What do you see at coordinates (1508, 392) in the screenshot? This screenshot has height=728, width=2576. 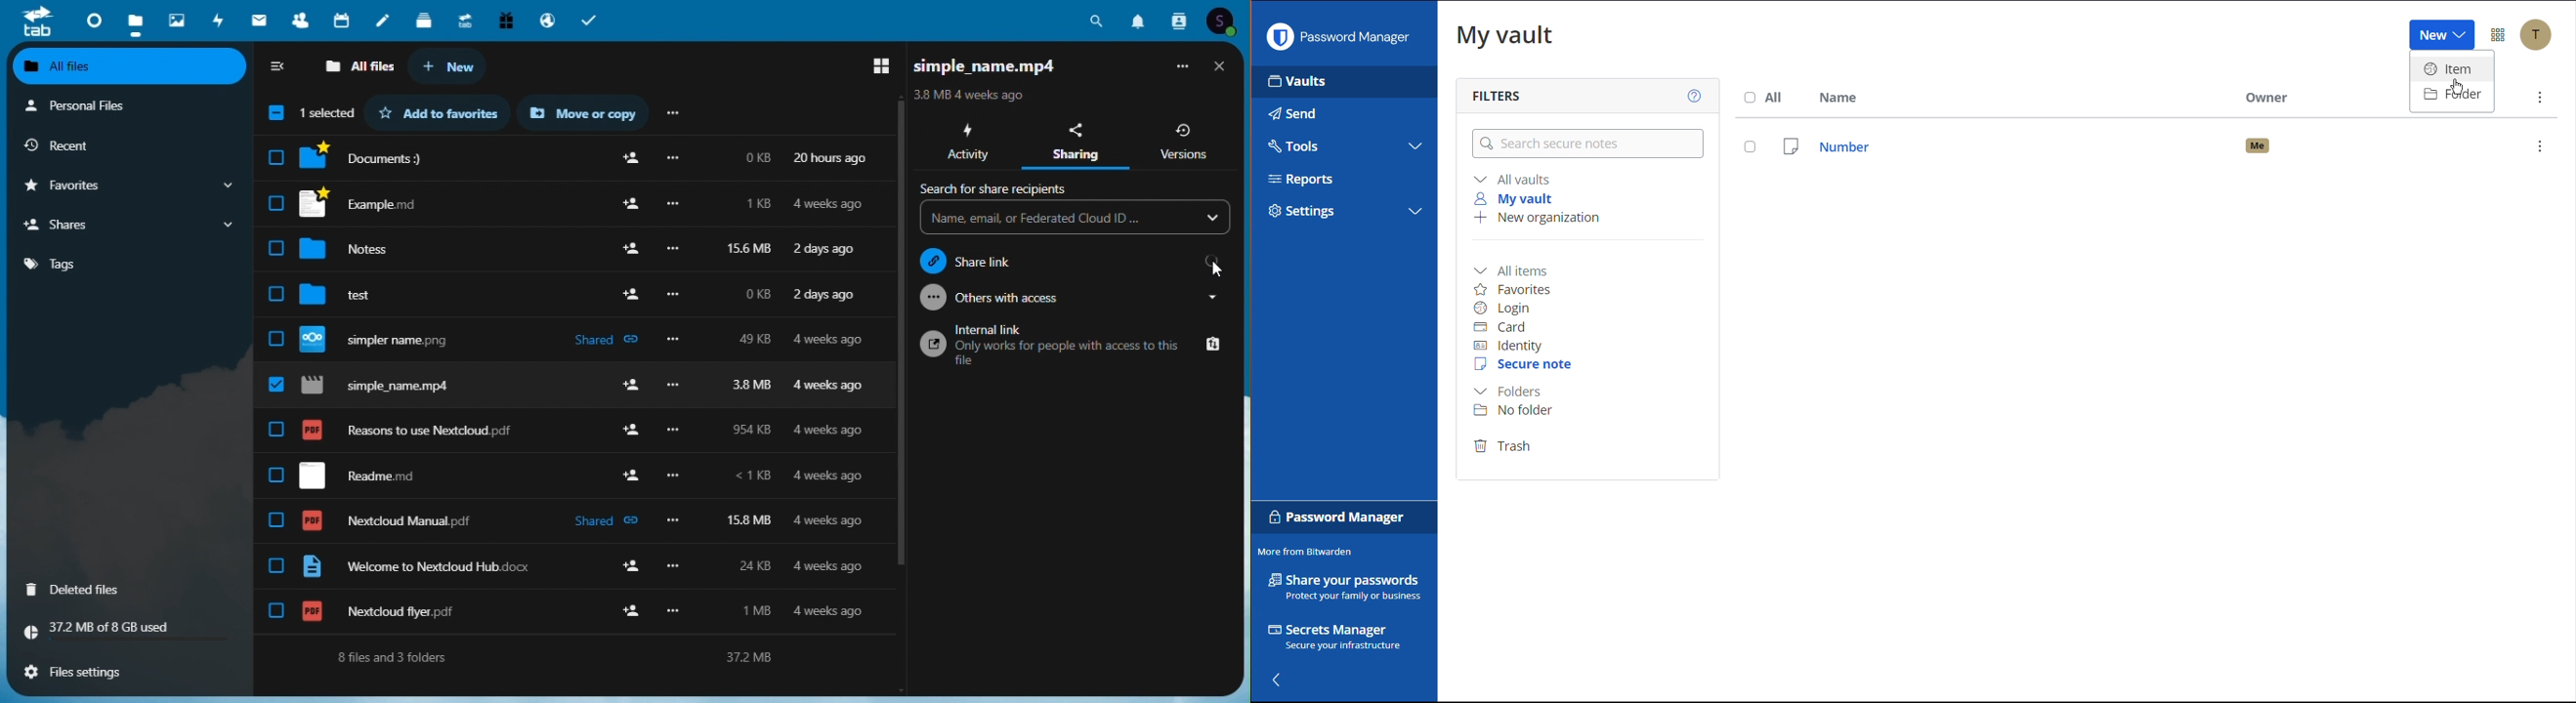 I see `Folders` at bounding box center [1508, 392].